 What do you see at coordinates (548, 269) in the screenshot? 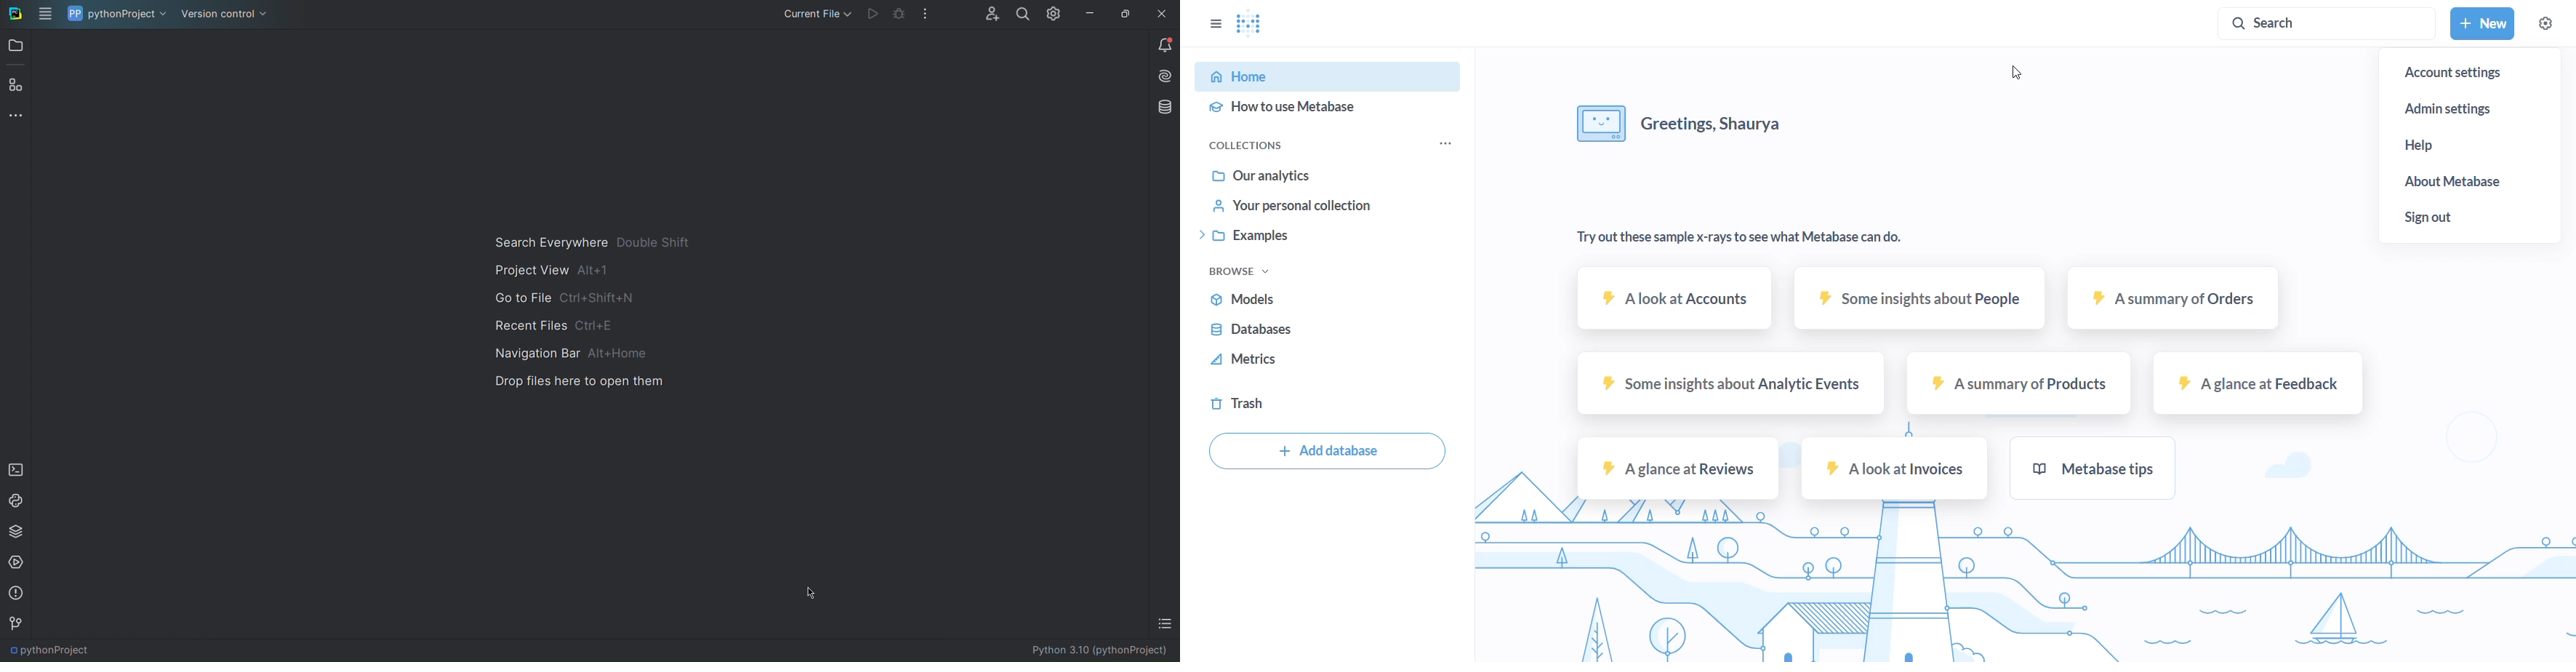
I see `Project View` at bounding box center [548, 269].